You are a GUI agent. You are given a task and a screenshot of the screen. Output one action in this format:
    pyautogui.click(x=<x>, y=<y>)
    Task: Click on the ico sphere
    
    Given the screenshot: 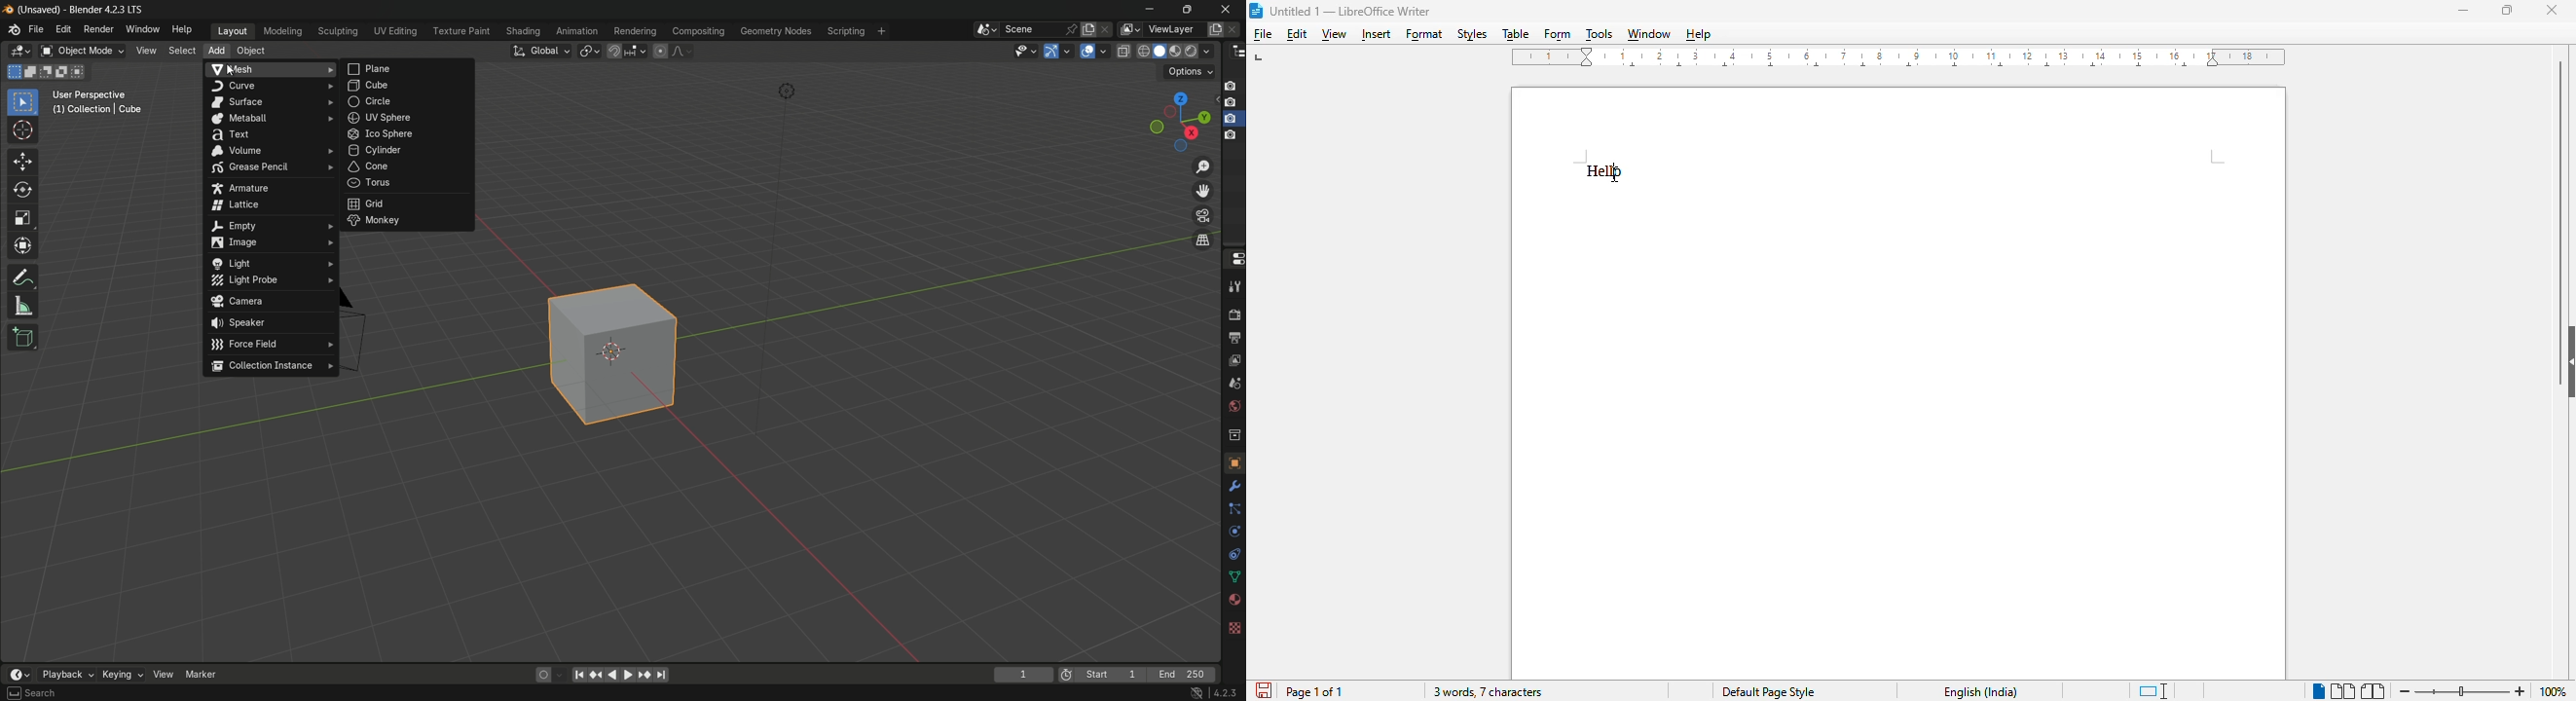 What is the action you would take?
    pyautogui.click(x=408, y=134)
    